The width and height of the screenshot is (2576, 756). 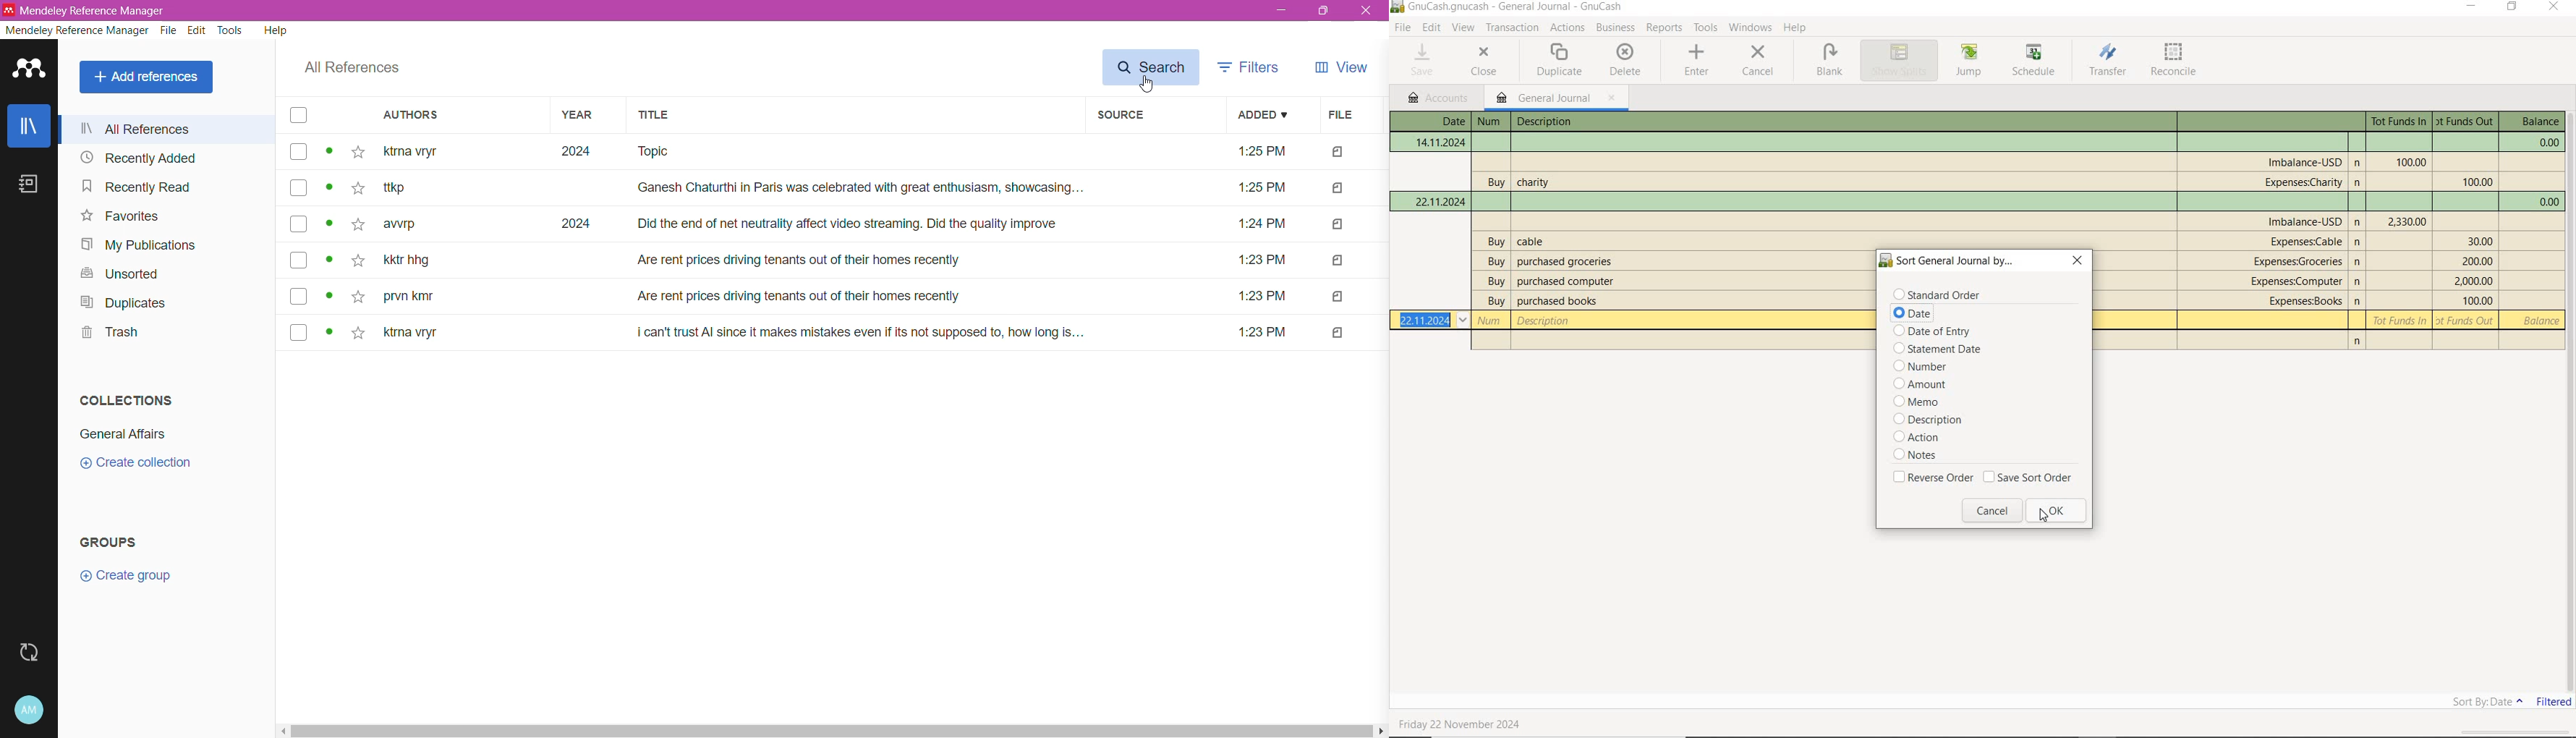 I want to click on Year, so click(x=583, y=116).